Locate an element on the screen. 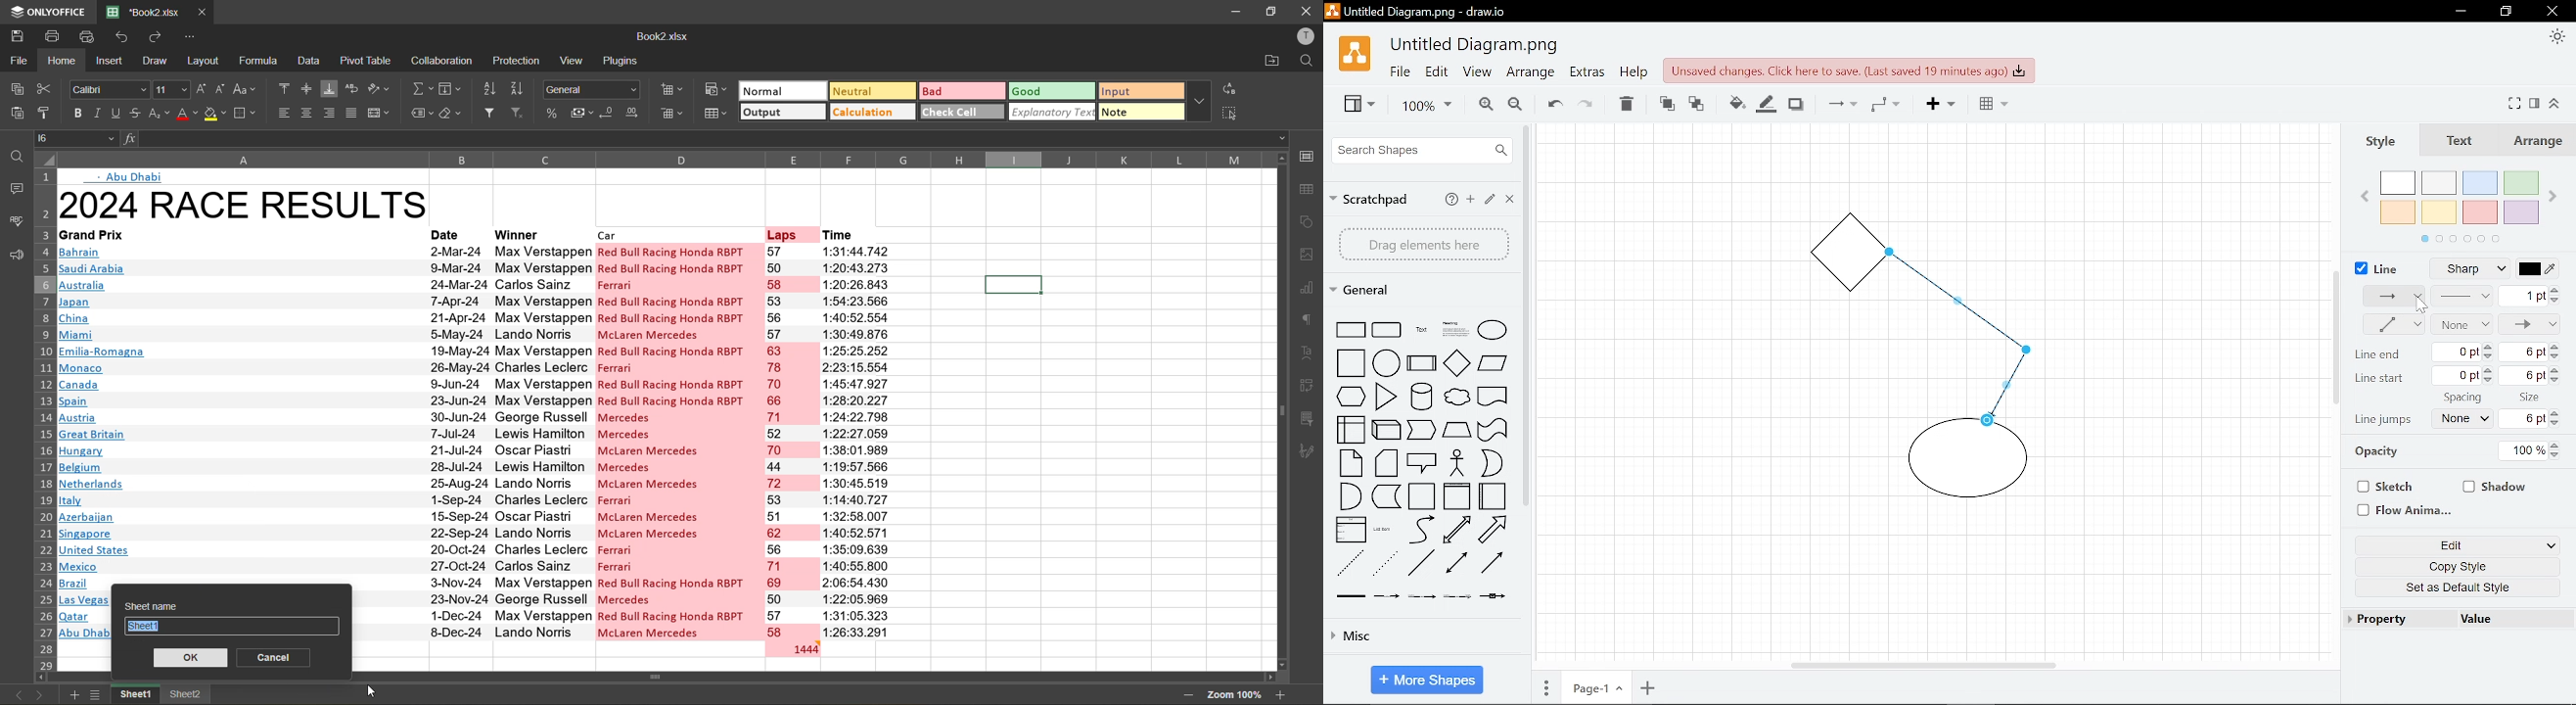 The image size is (2576, 728). Line color is located at coordinates (2545, 268).